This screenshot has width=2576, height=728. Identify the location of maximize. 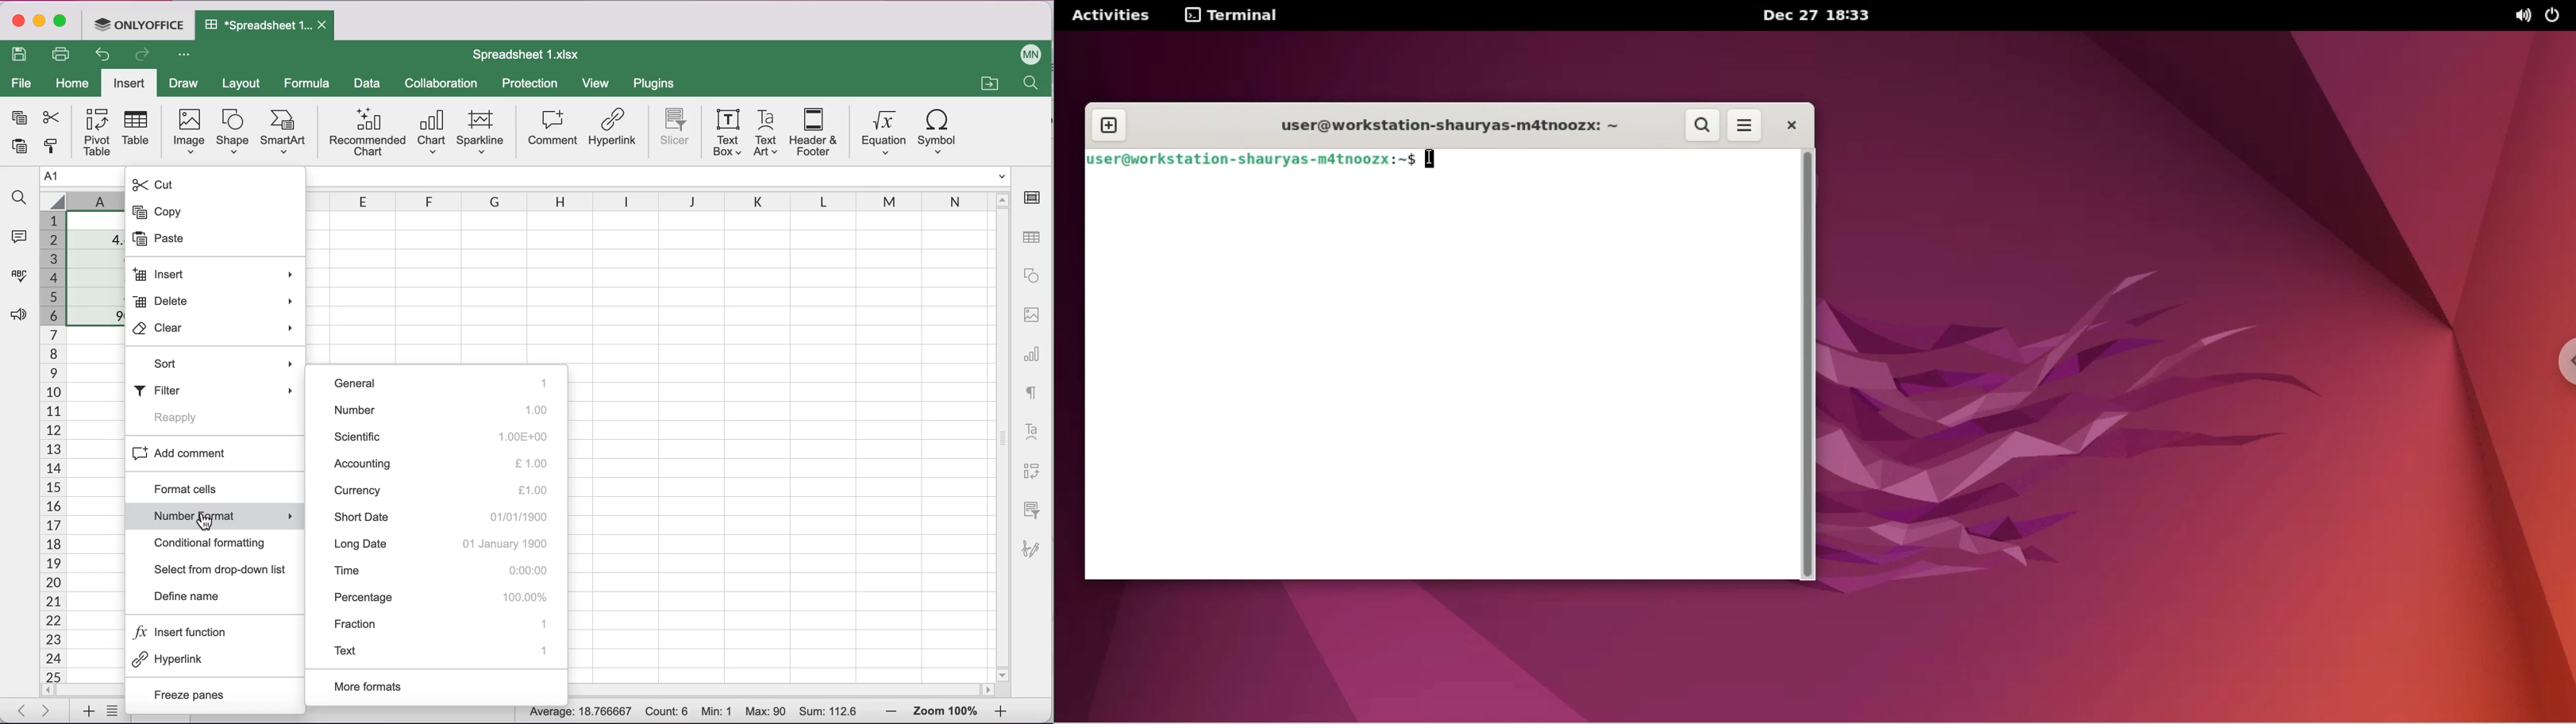
(61, 24).